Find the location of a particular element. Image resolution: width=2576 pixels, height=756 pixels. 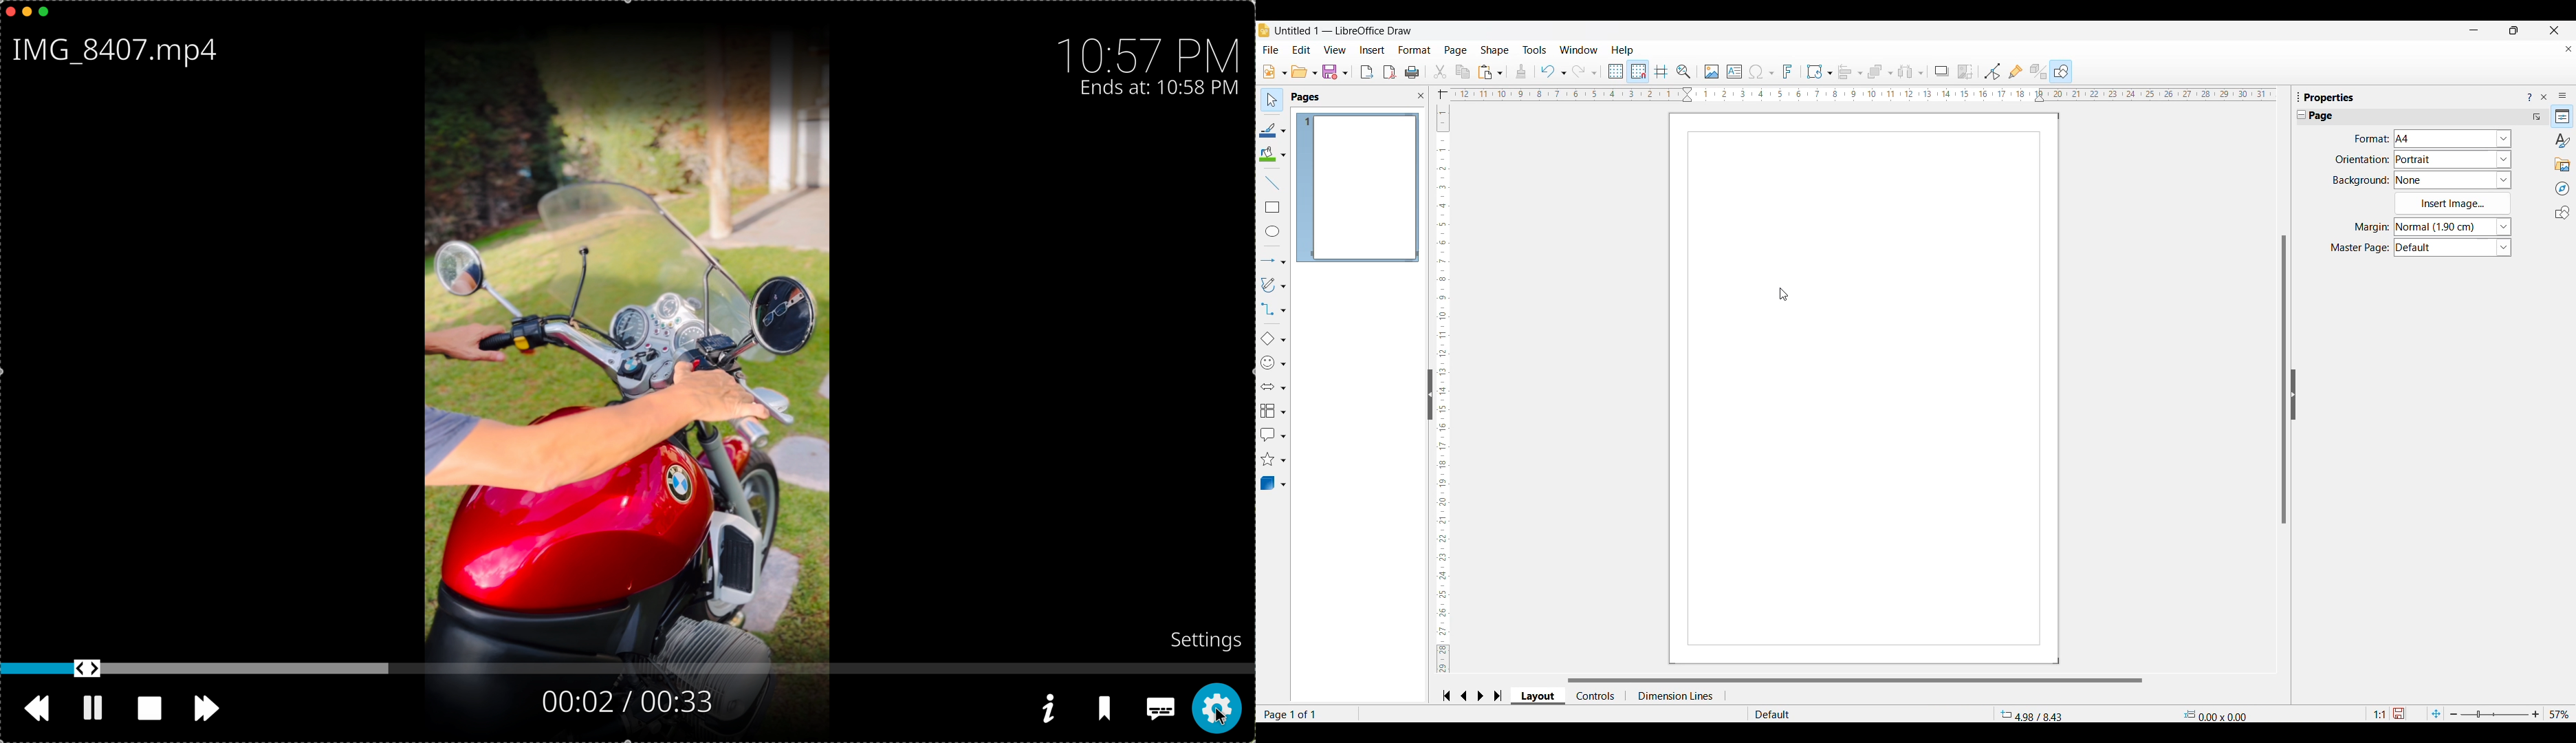

Insert image is located at coordinates (2453, 203).